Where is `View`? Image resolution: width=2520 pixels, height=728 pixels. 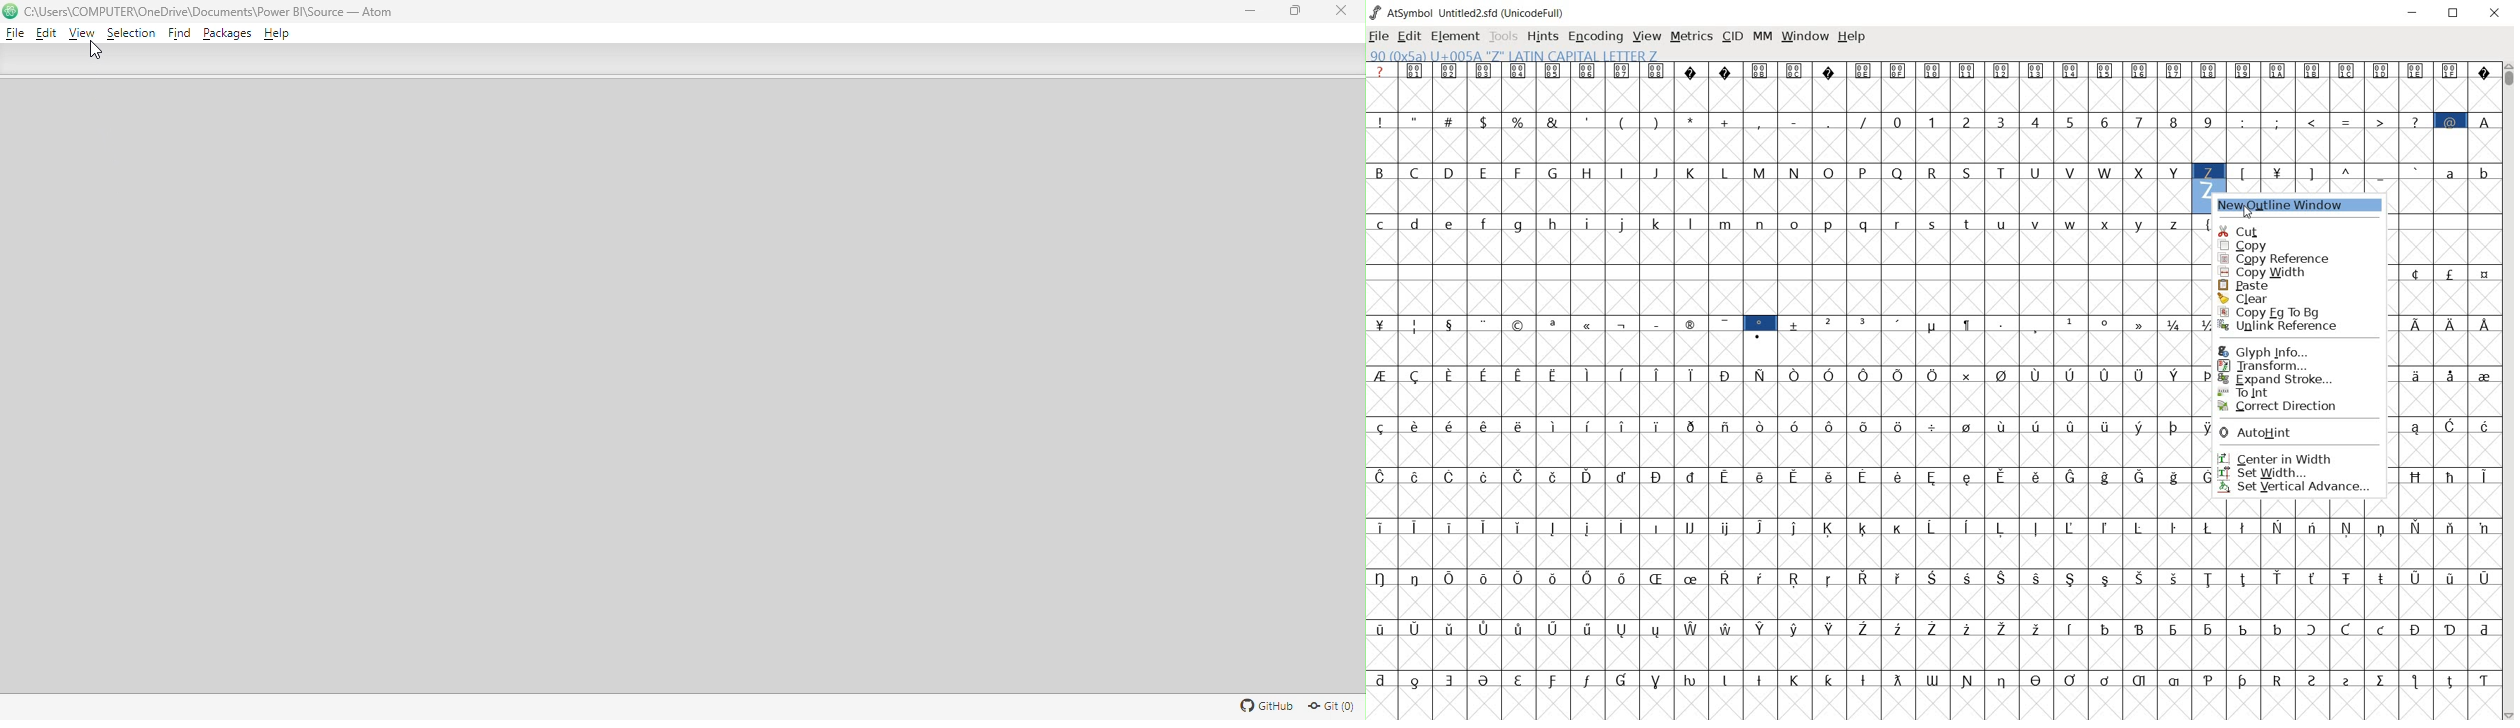
View is located at coordinates (84, 34).